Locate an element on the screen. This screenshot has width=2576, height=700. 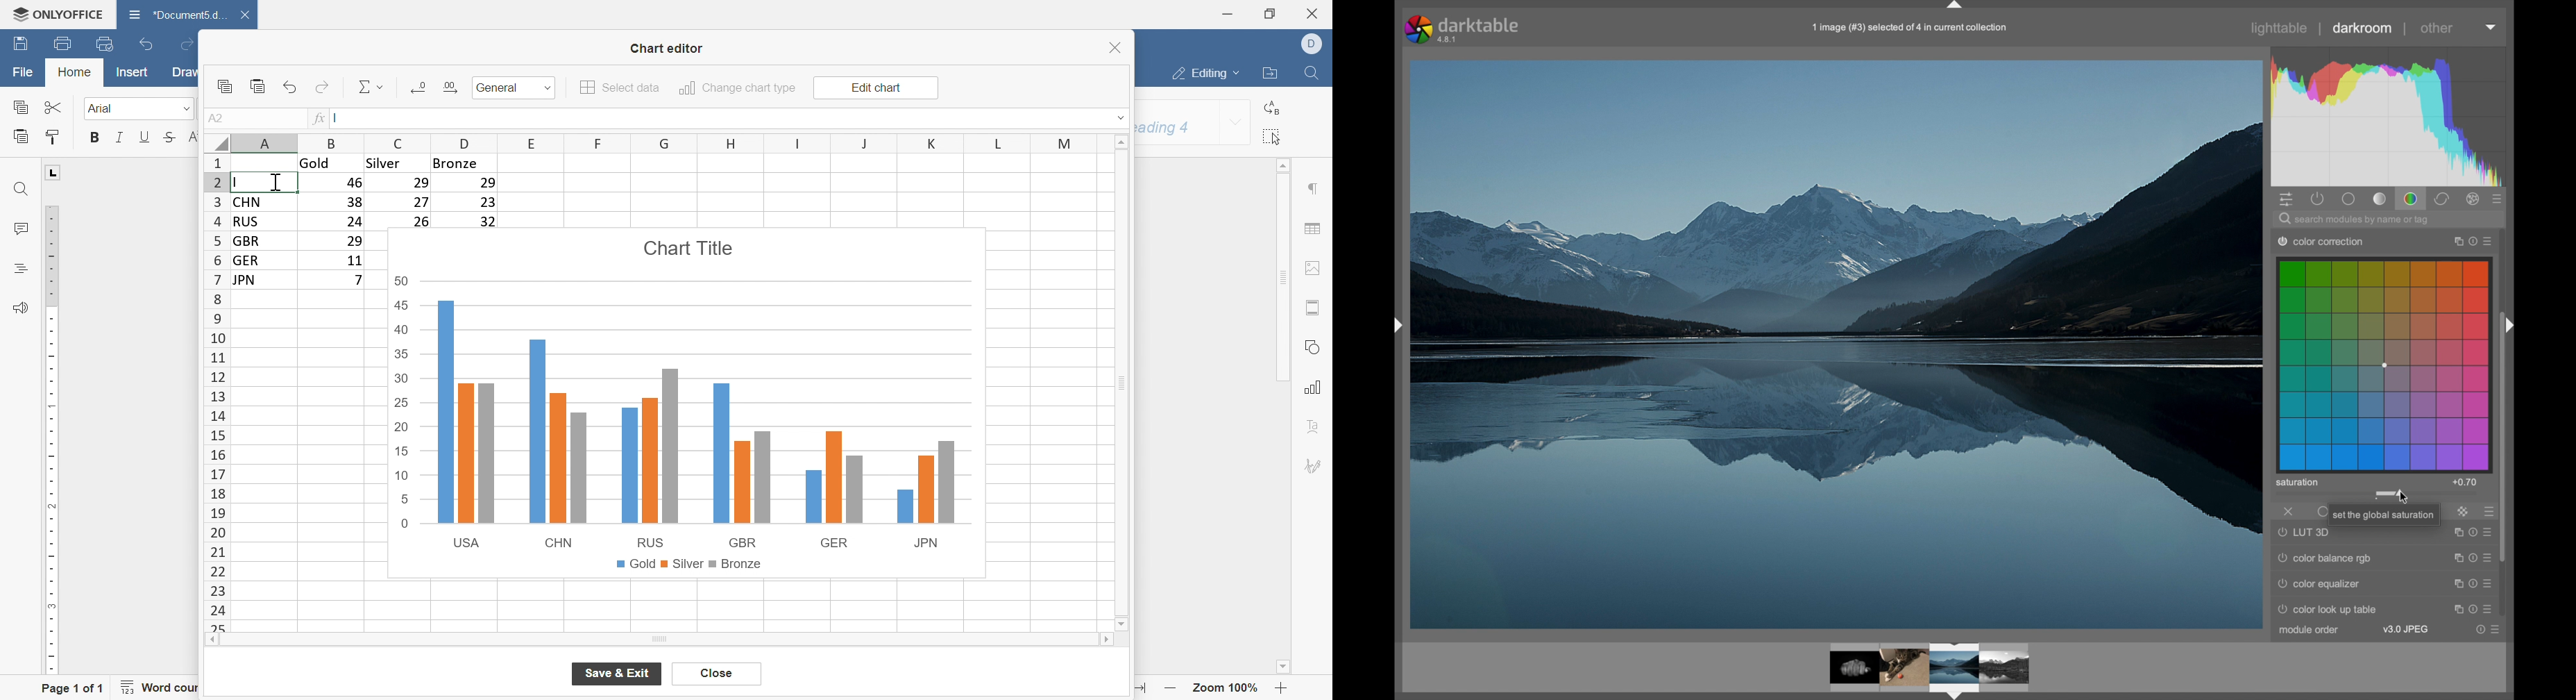
scroll bar is located at coordinates (1282, 271).